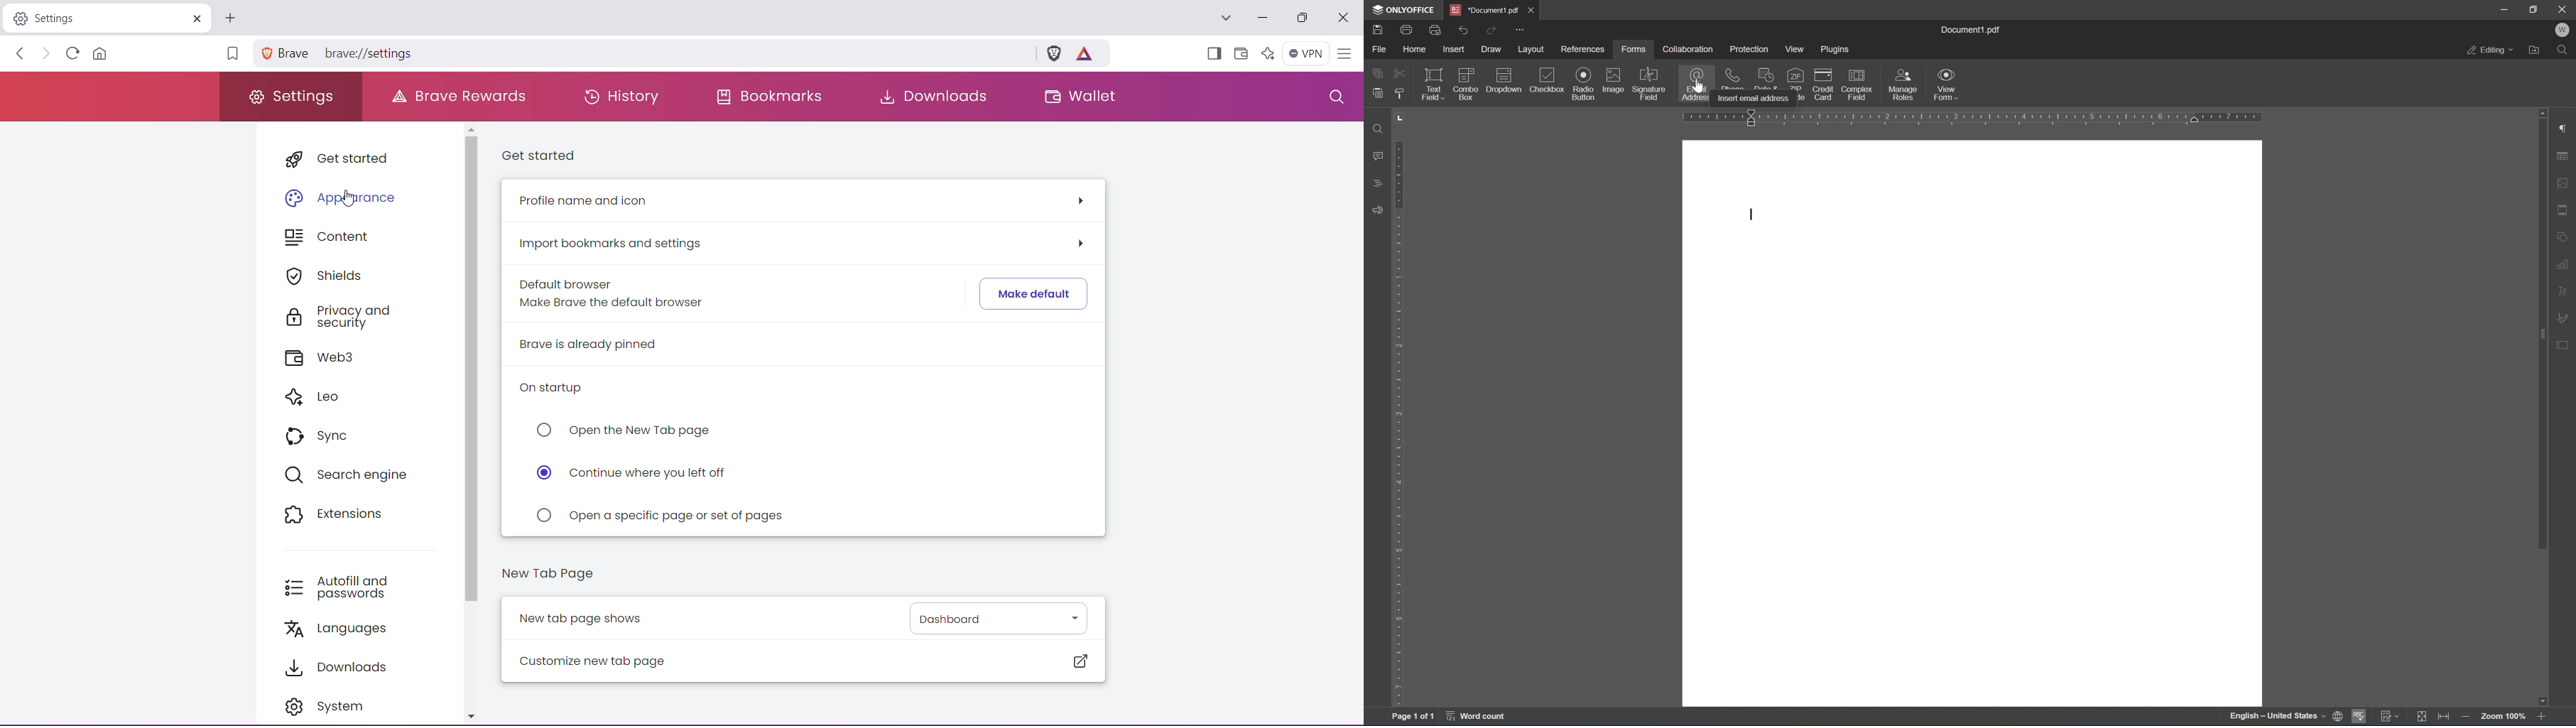 The width and height of the screenshot is (2576, 728). I want to click on table settings, so click(2565, 152).